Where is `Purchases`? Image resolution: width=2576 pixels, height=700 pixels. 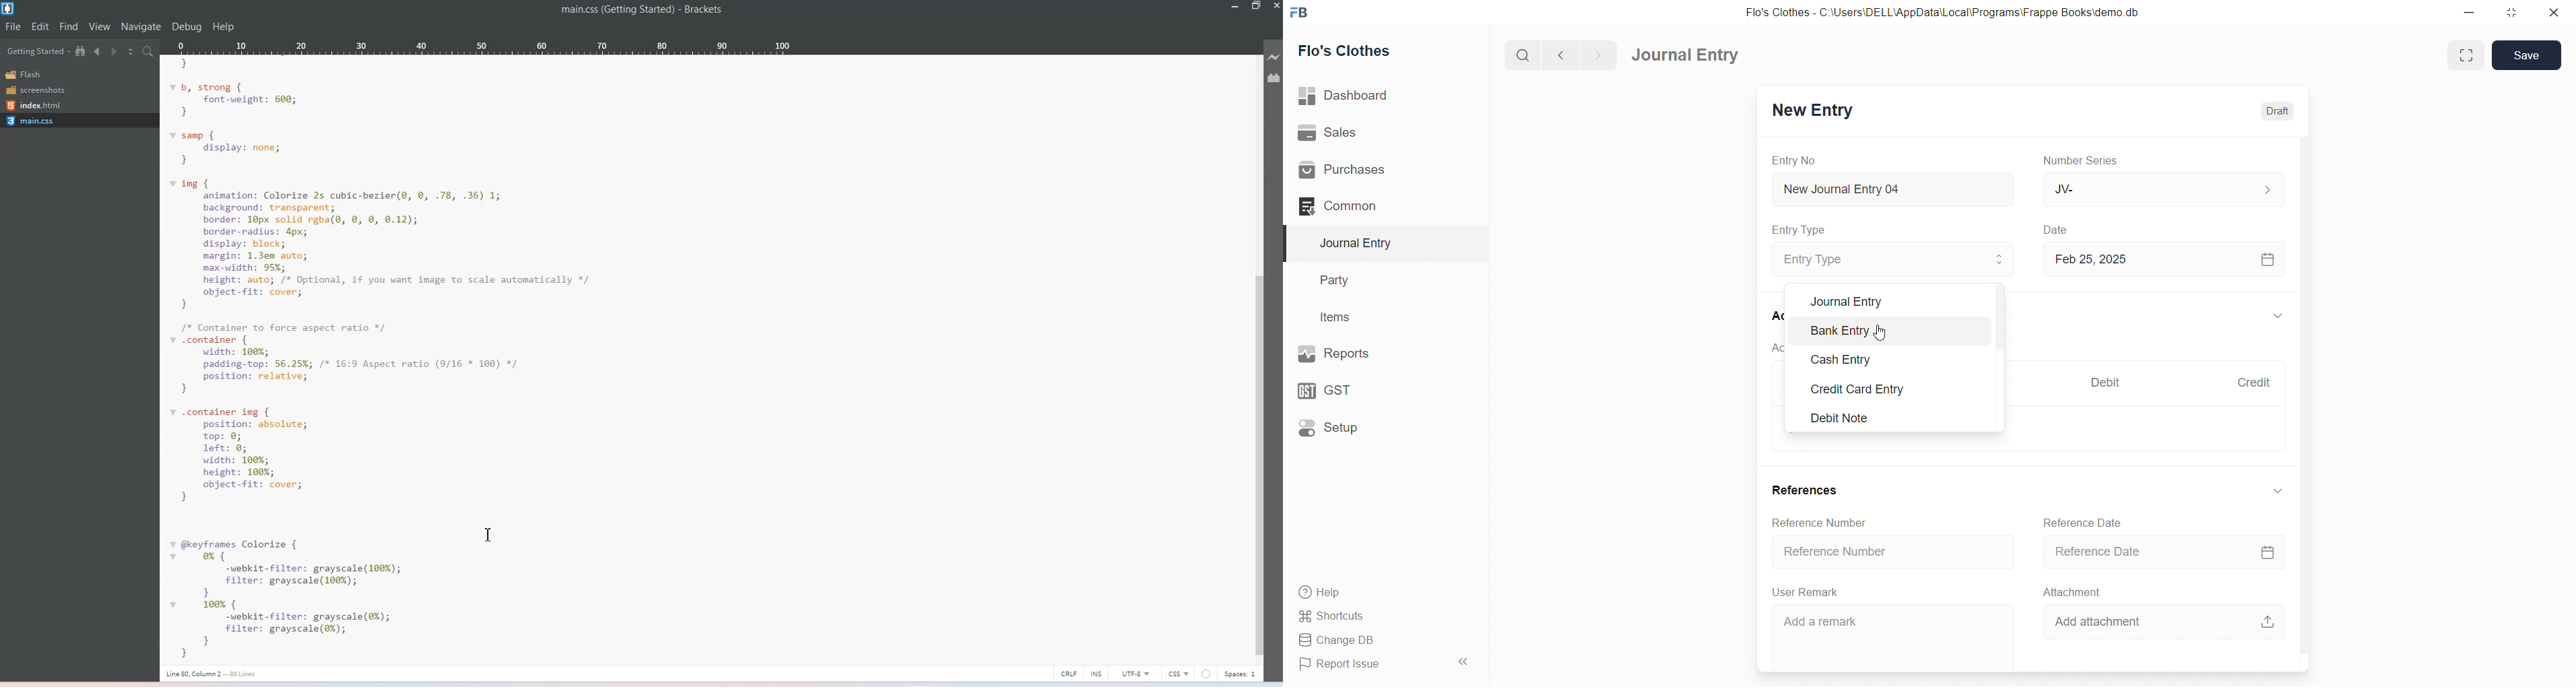
Purchases is located at coordinates (1379, 170).